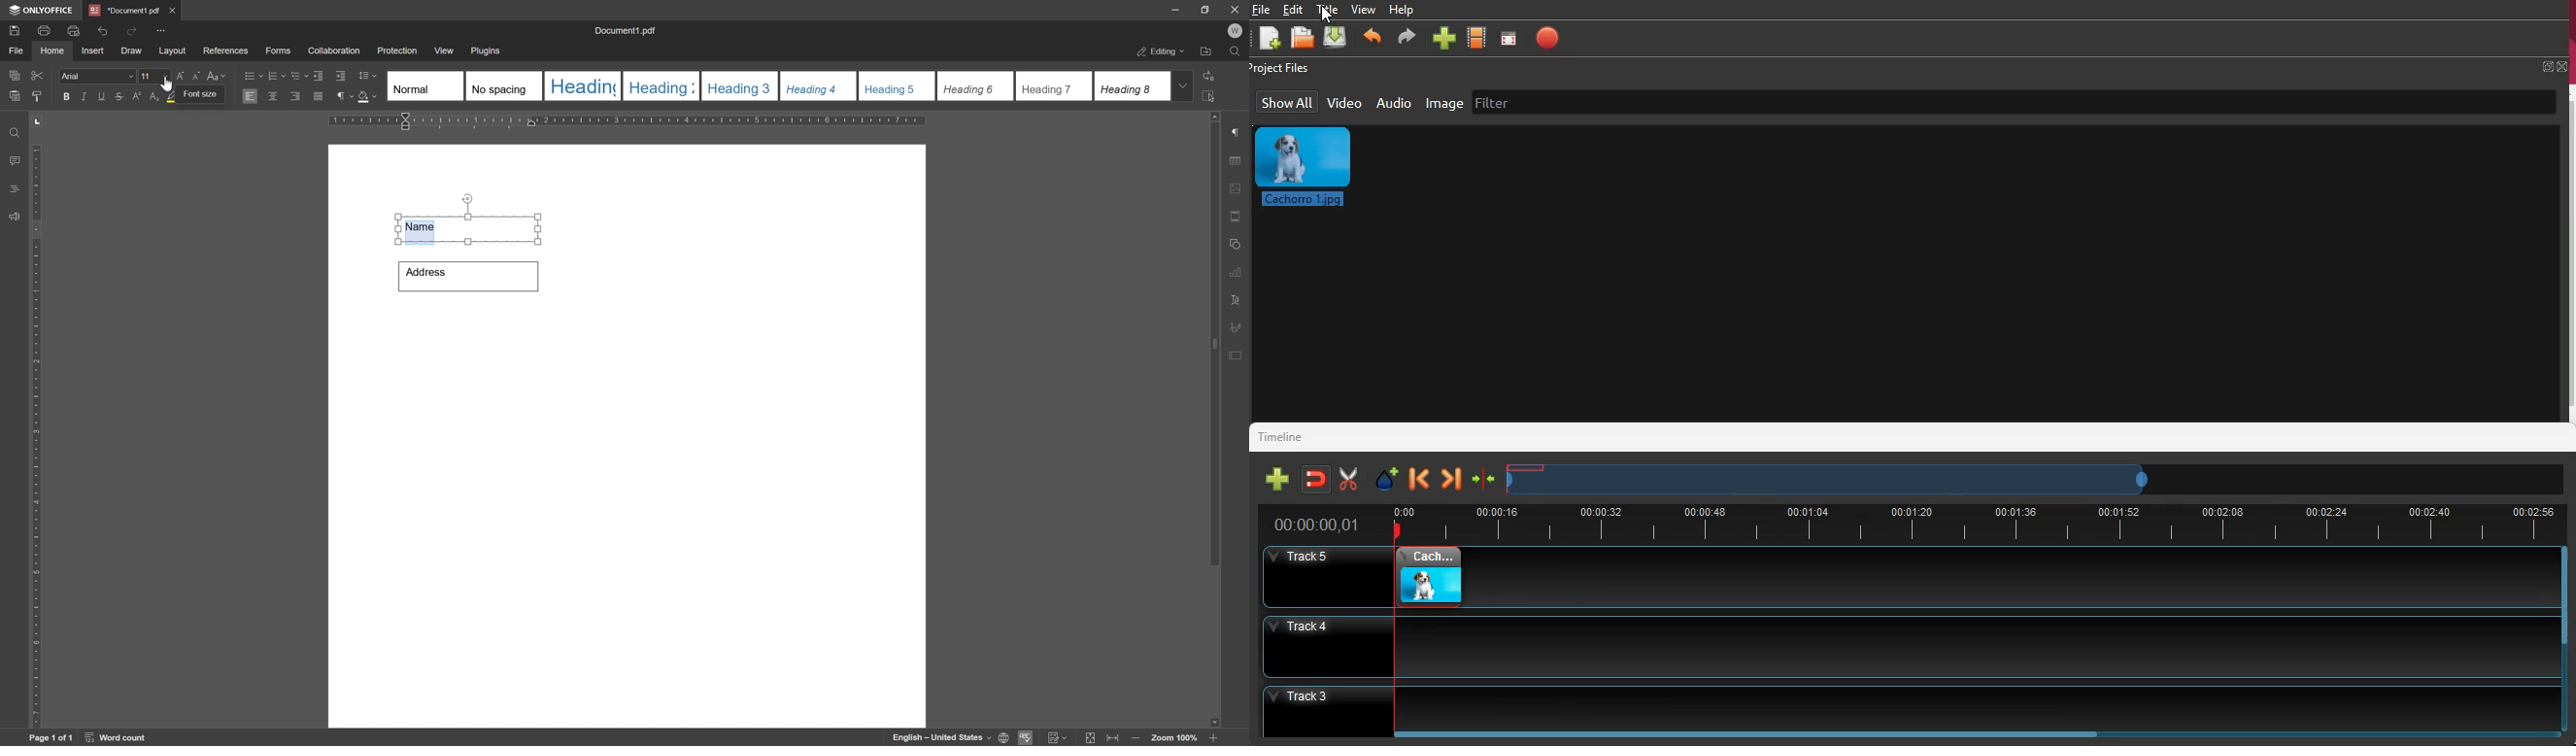 The image size is (2576, 756). What do you see at coordinates (1174, 738) in the screenshot?
I see `zoom 100%` at bounding box center [1174, 738].